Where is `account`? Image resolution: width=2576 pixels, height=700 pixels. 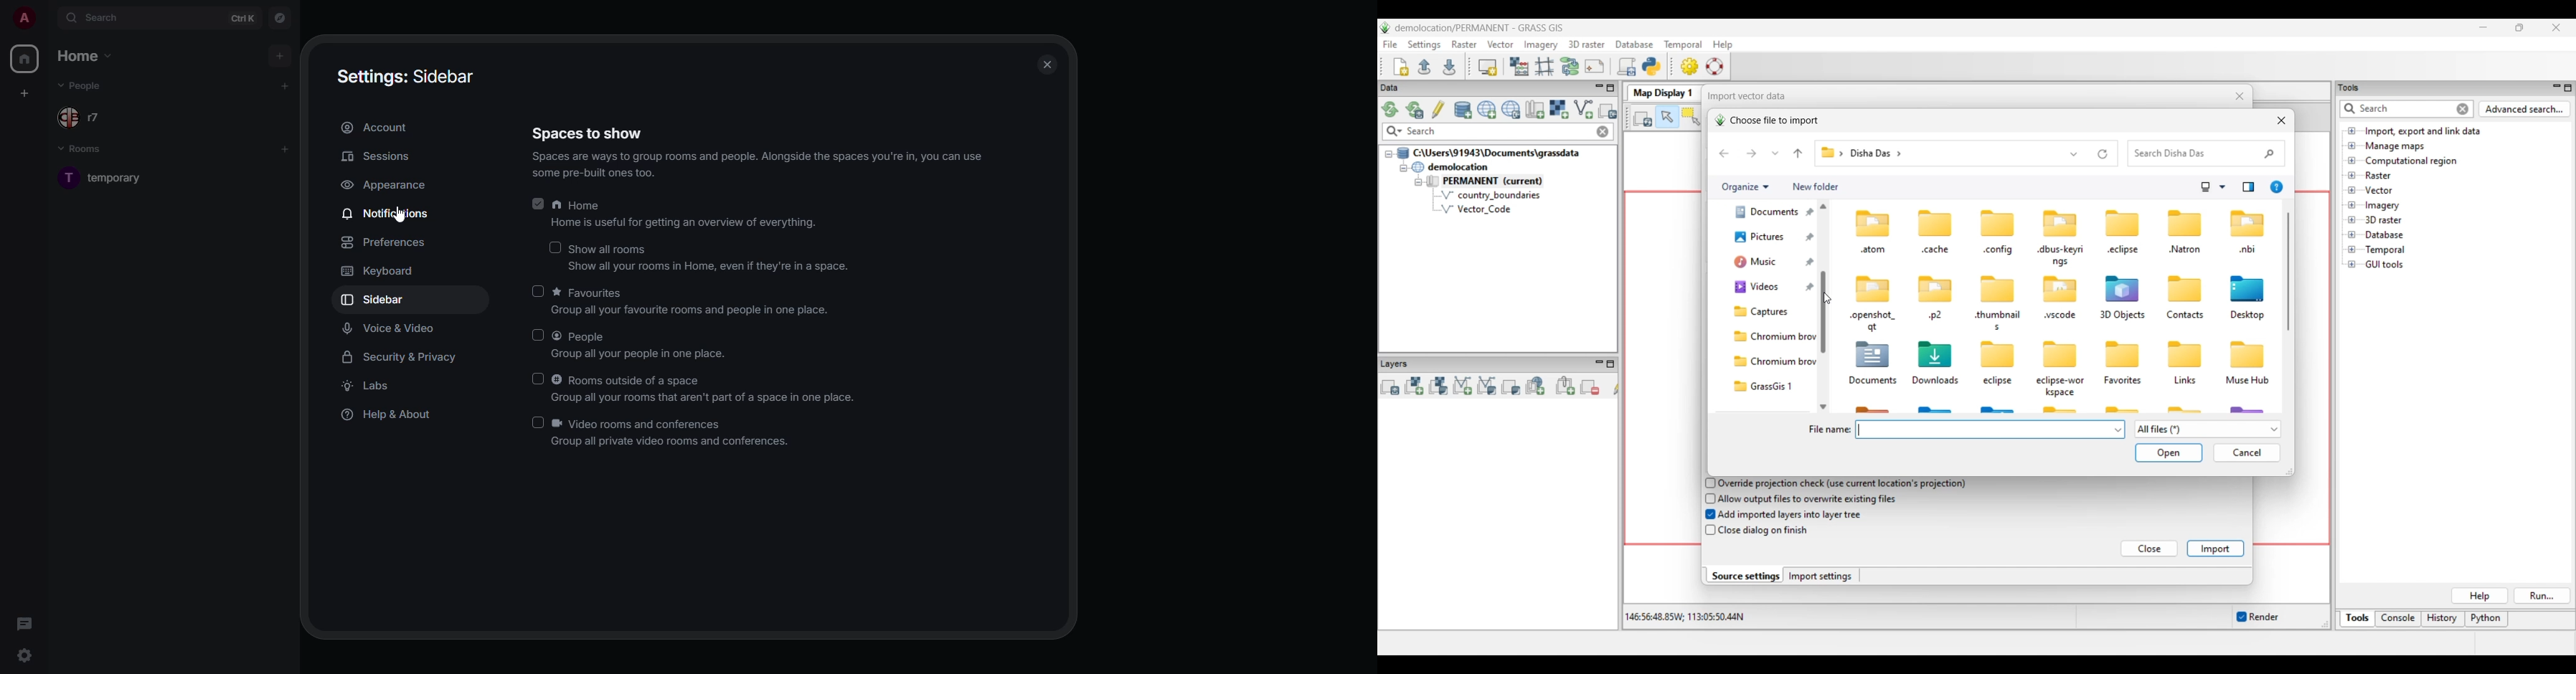 account is located at coordinates (377, 127).